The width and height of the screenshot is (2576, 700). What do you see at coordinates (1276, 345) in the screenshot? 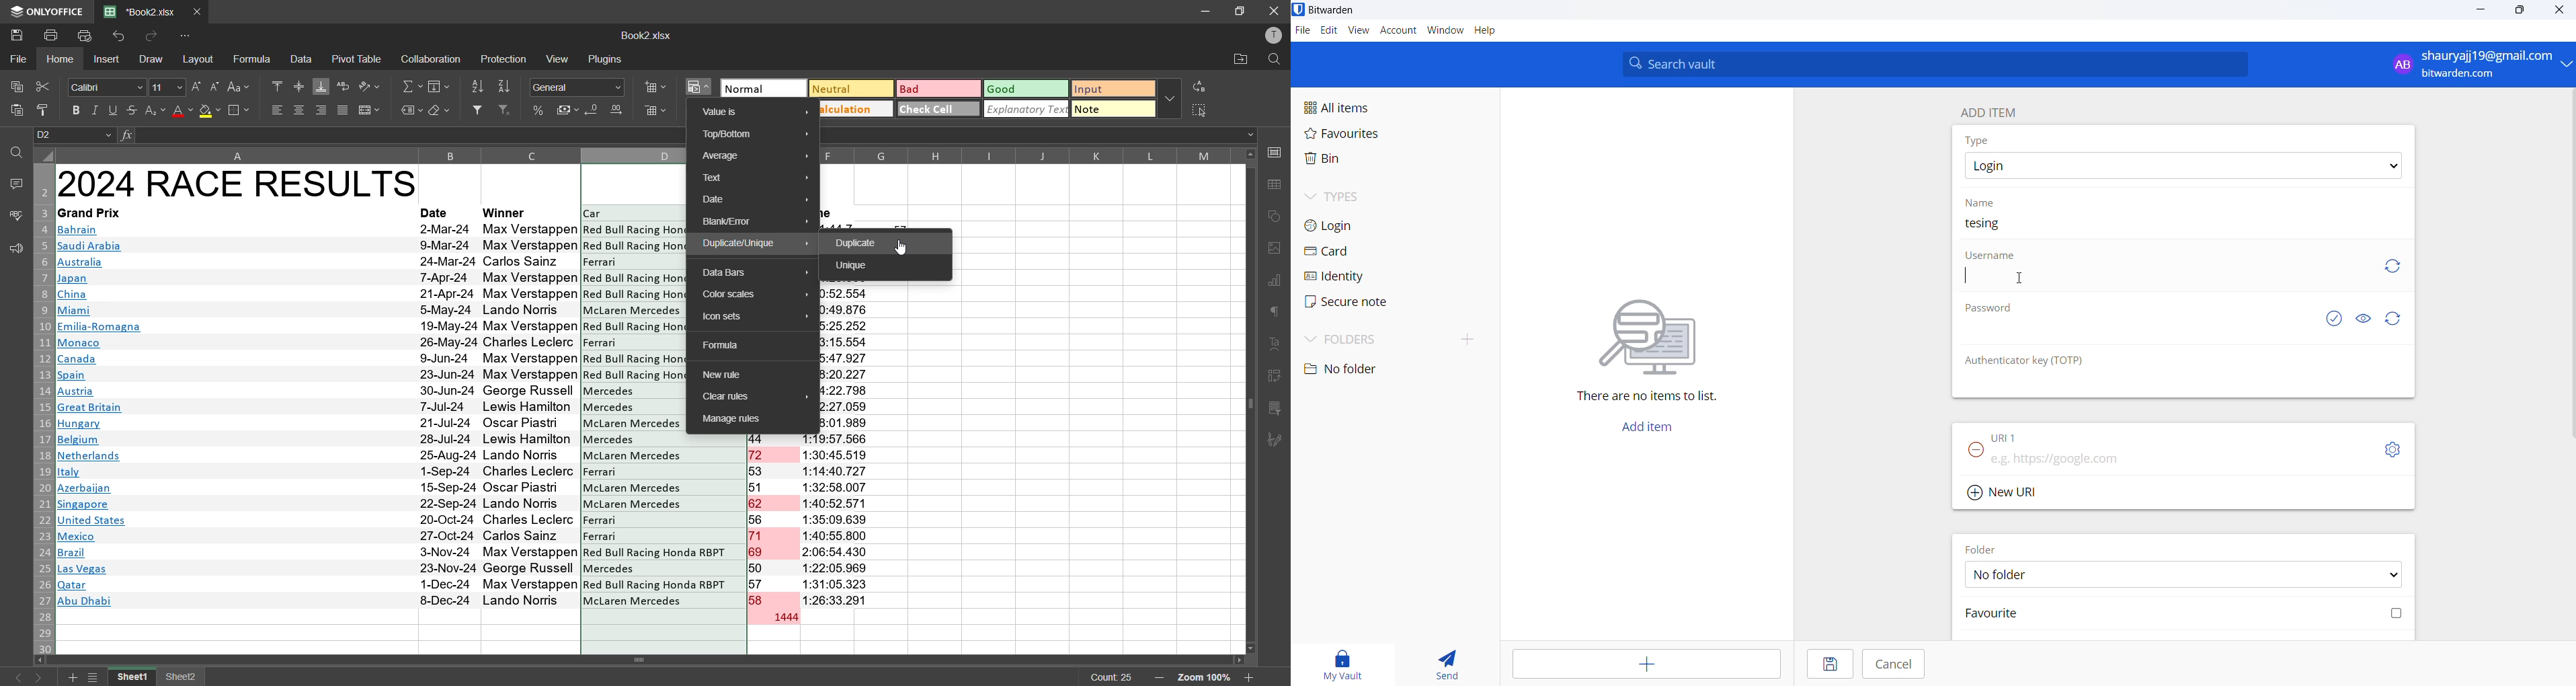
I see `text` at bounding box center [1276, 345].